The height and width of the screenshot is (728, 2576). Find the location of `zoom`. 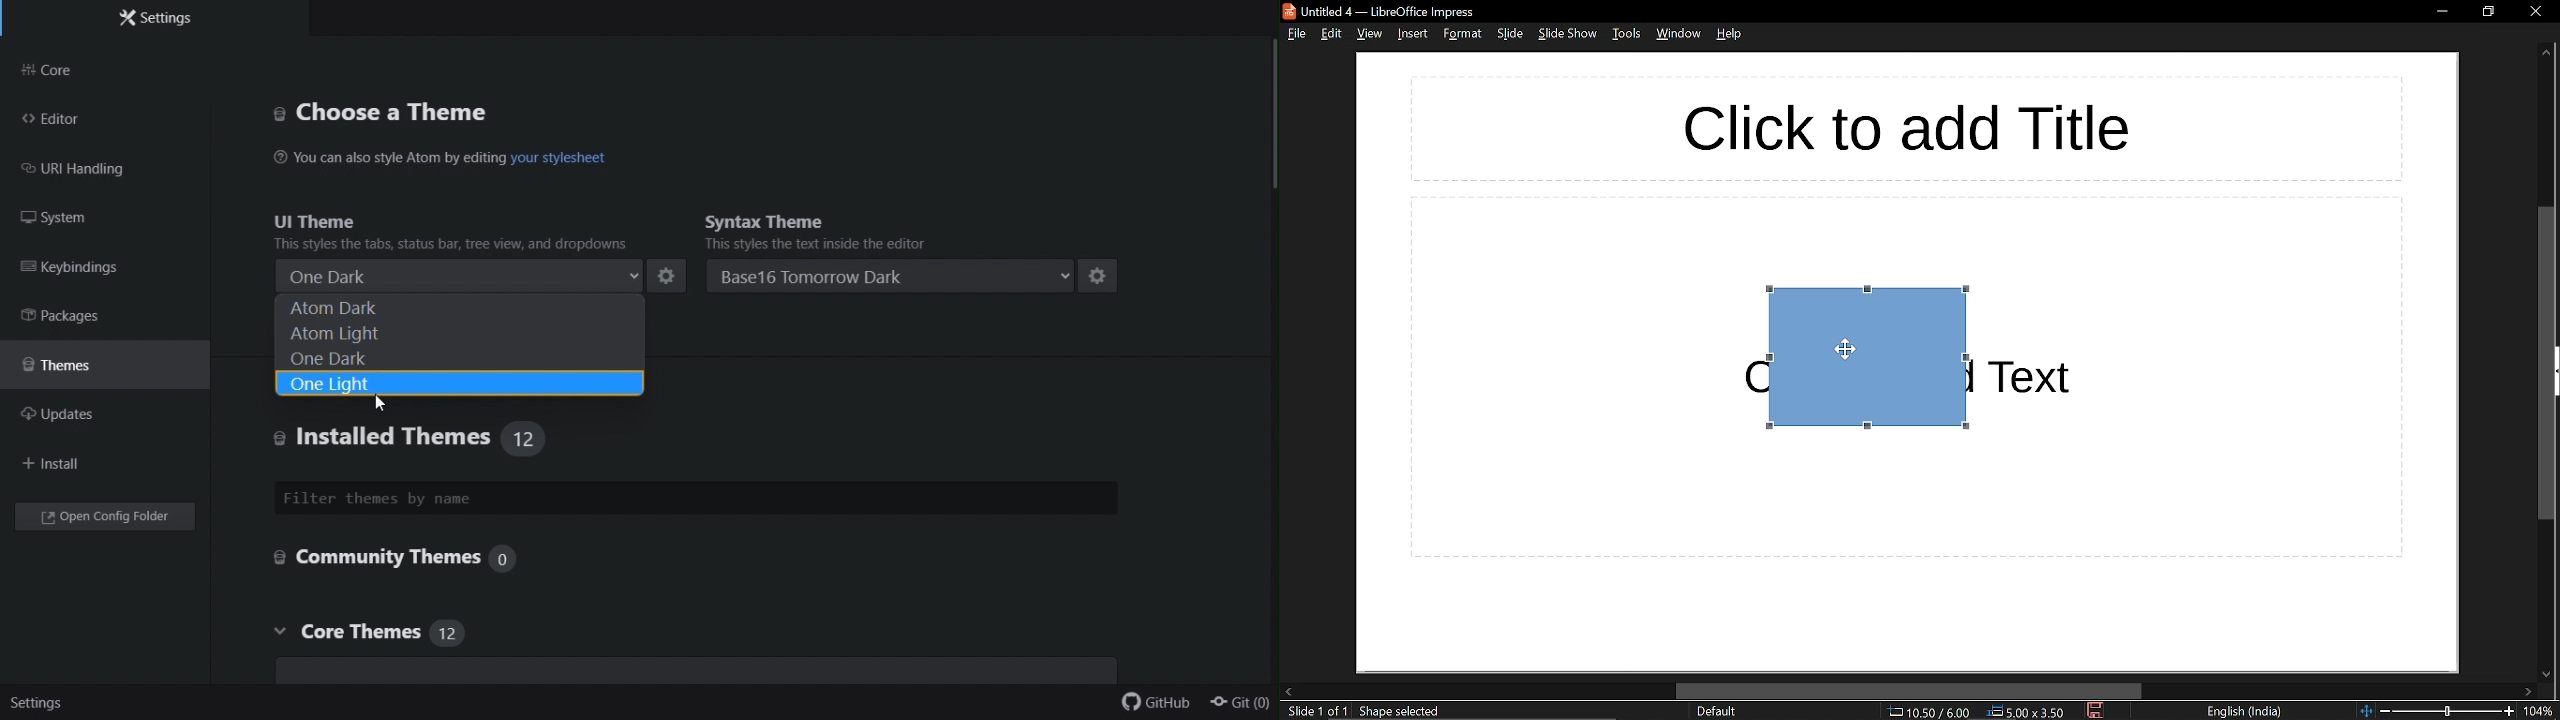

zoom is located at coordinates (2542, 712).